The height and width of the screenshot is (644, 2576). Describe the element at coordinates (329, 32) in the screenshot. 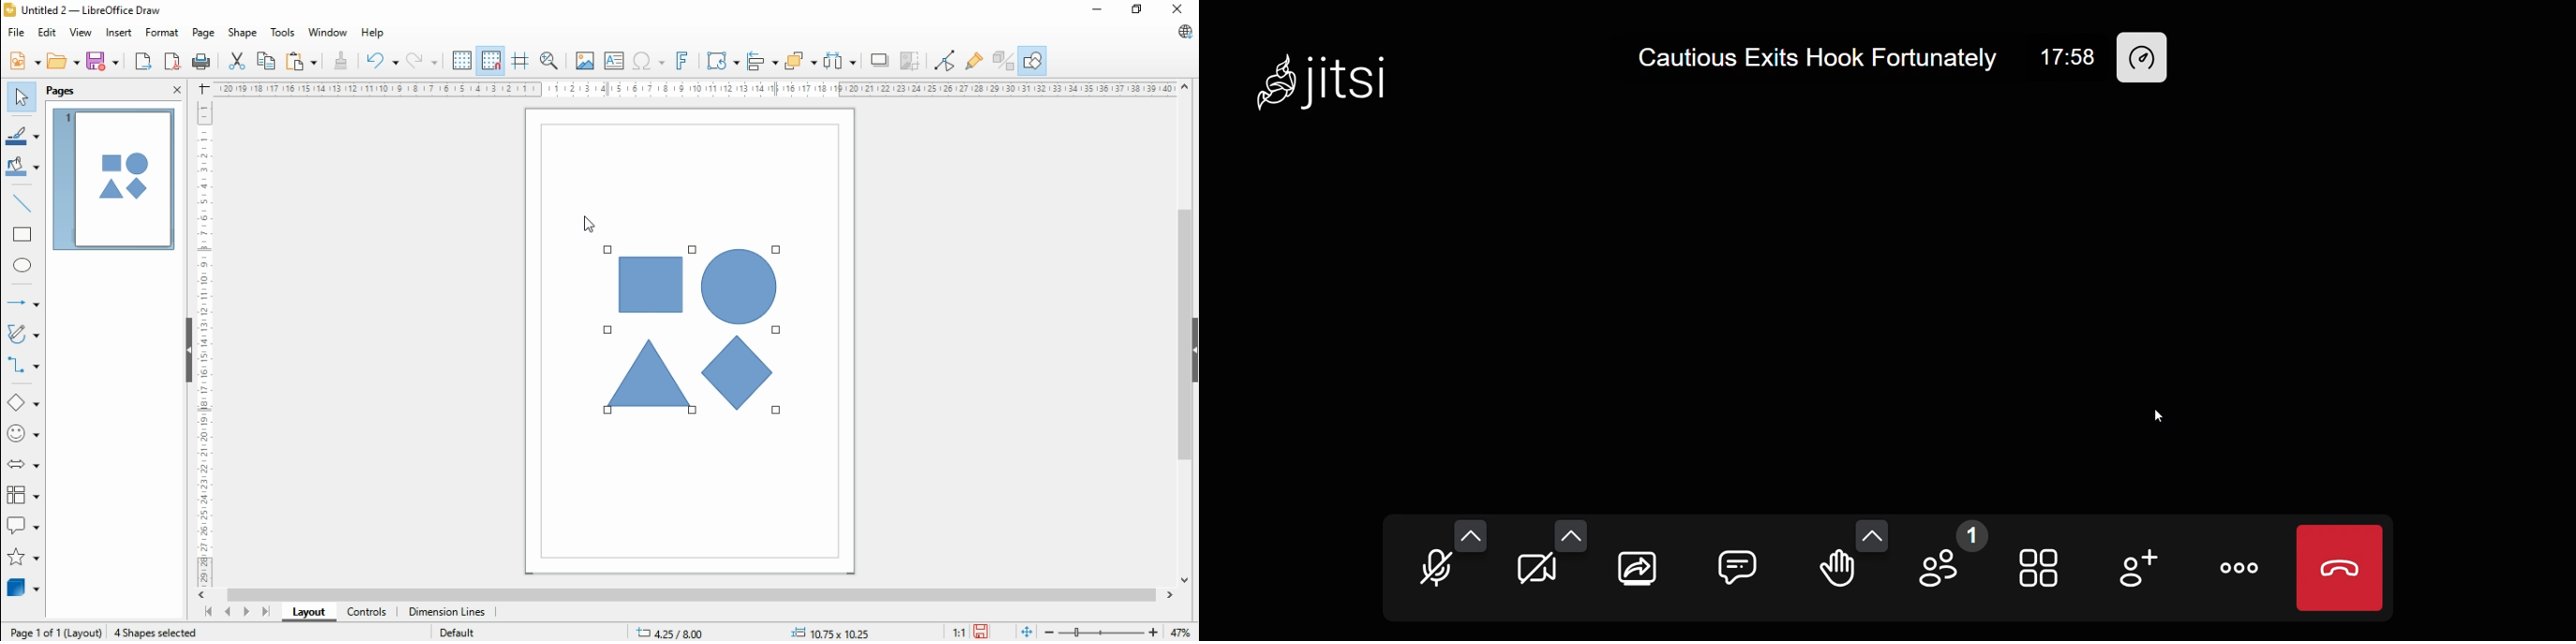

I see `window` at that location.